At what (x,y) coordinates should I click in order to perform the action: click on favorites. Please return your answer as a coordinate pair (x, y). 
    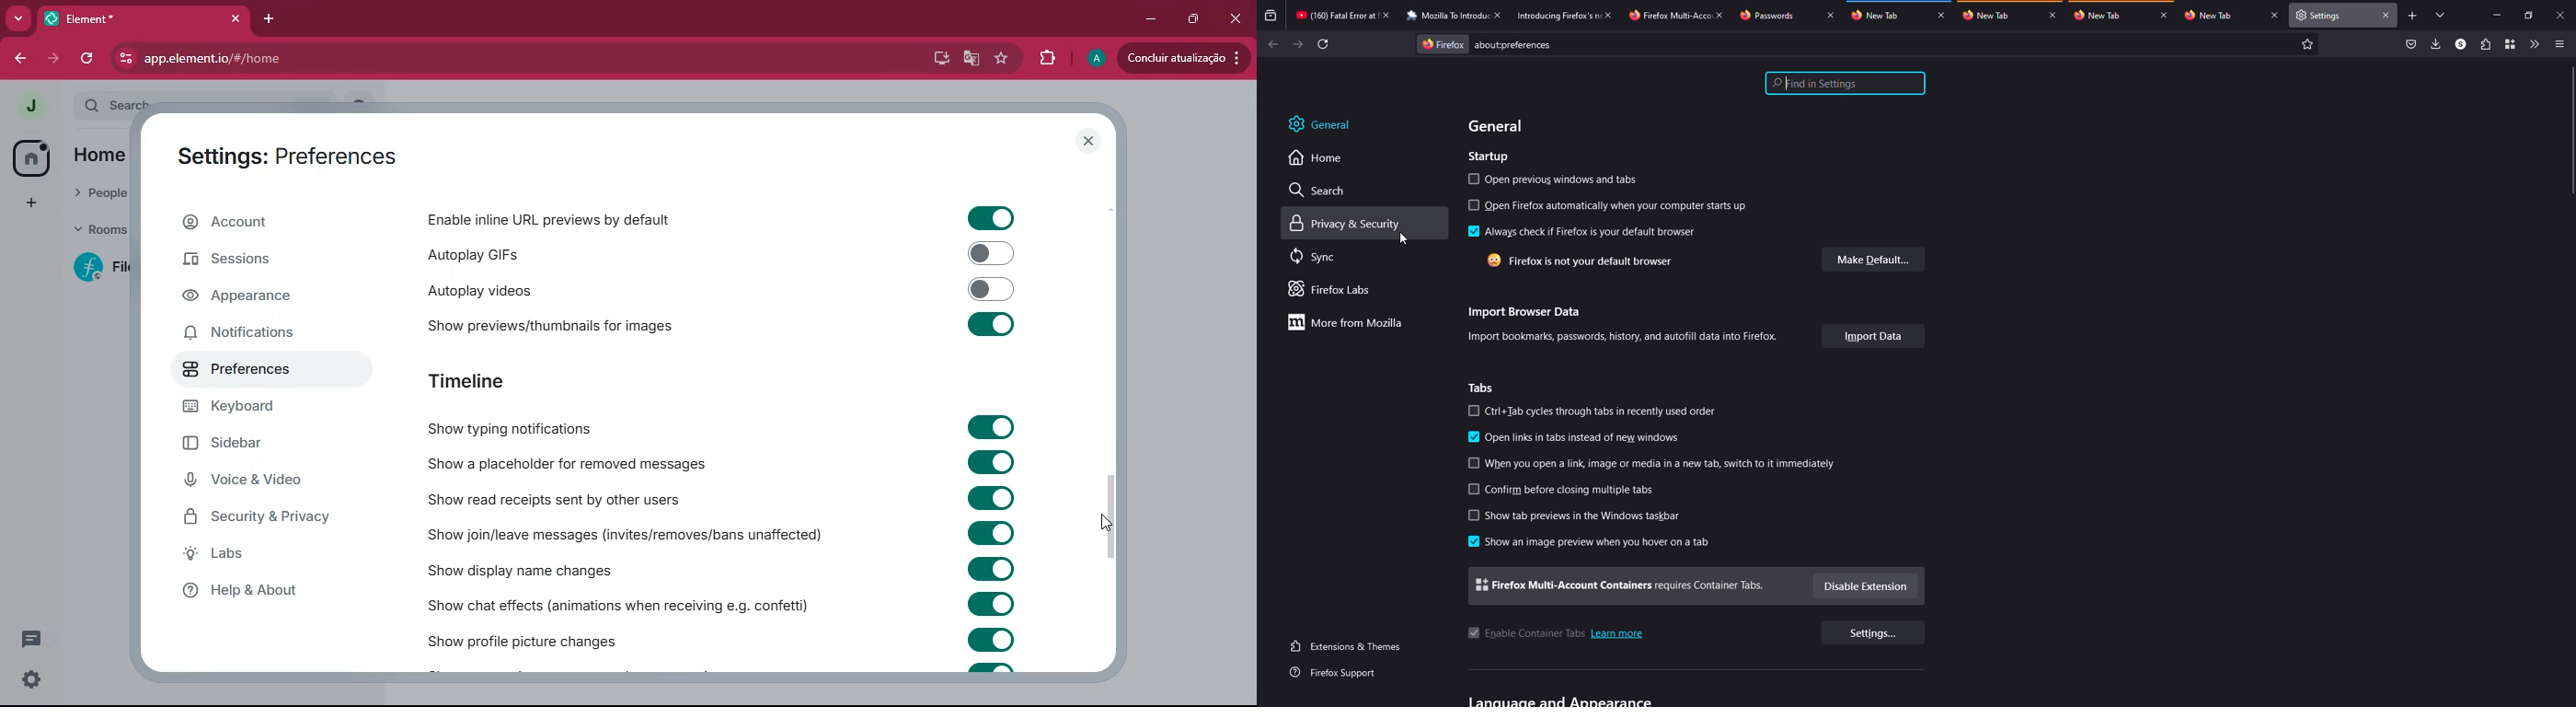
    Looking at the image, I should click on (2307, 43).